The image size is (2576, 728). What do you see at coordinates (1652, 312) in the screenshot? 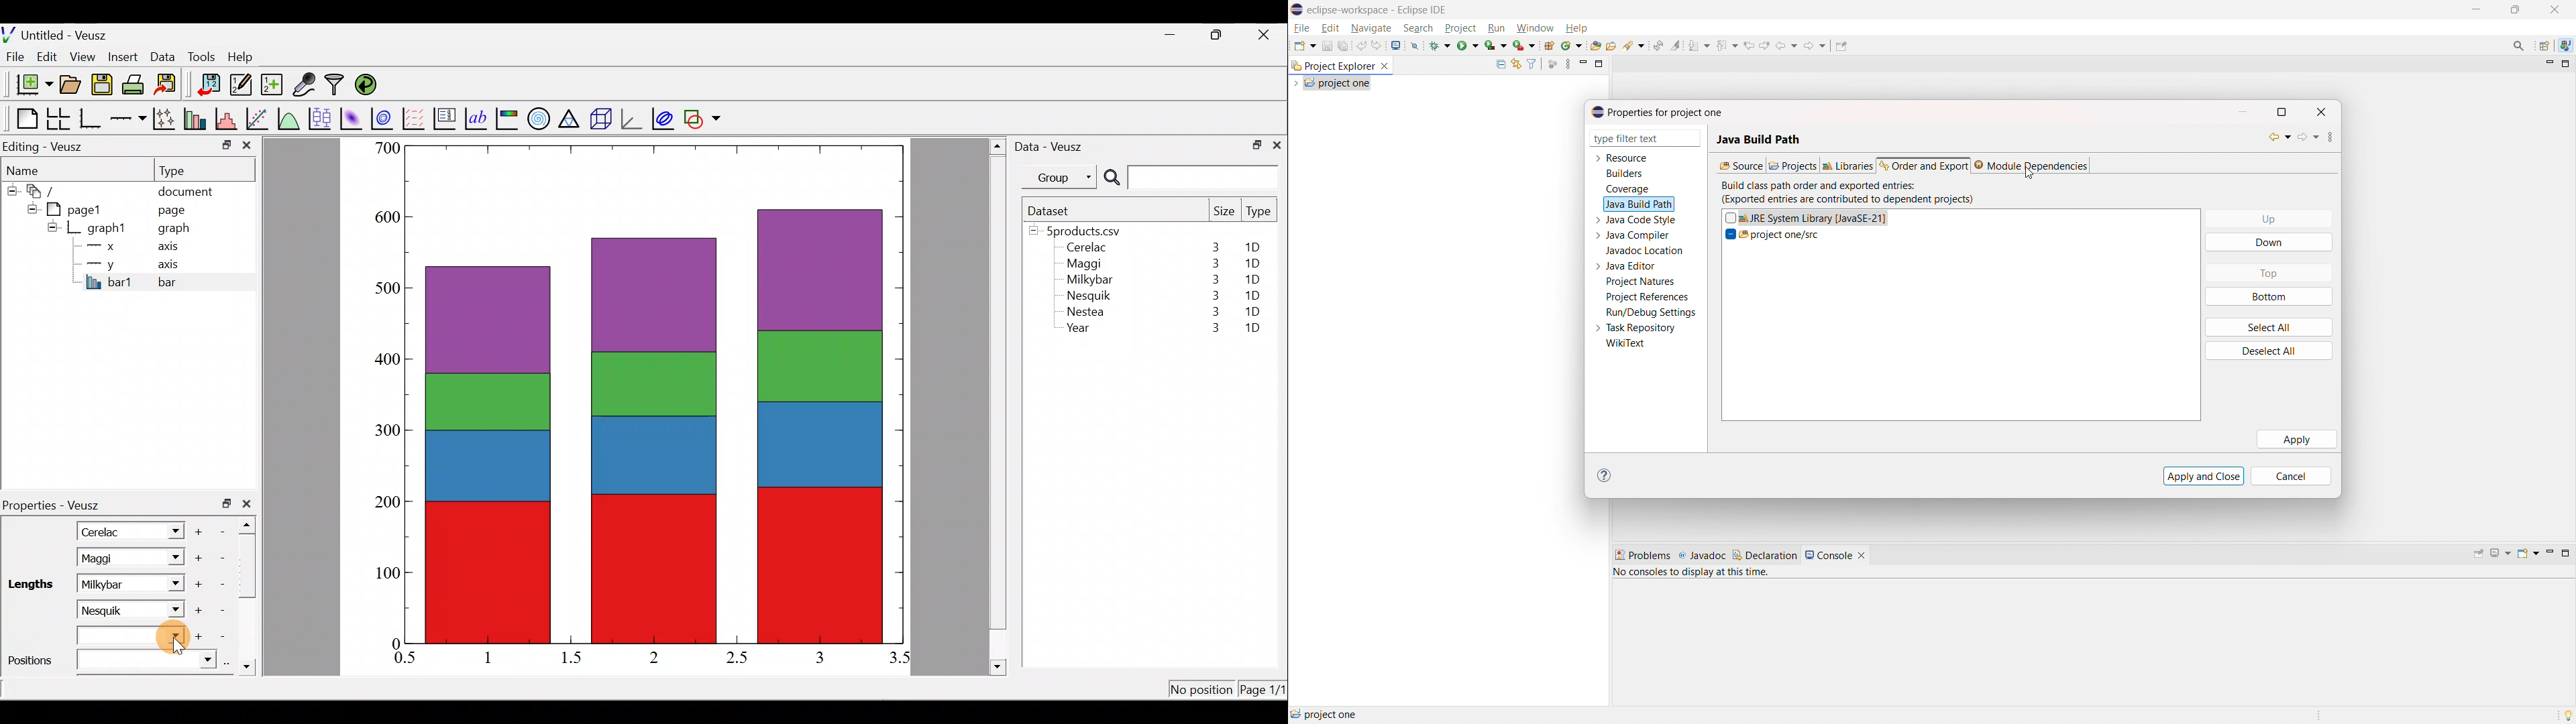
I see `run/debug settings` at bounding box center [1652, 312].